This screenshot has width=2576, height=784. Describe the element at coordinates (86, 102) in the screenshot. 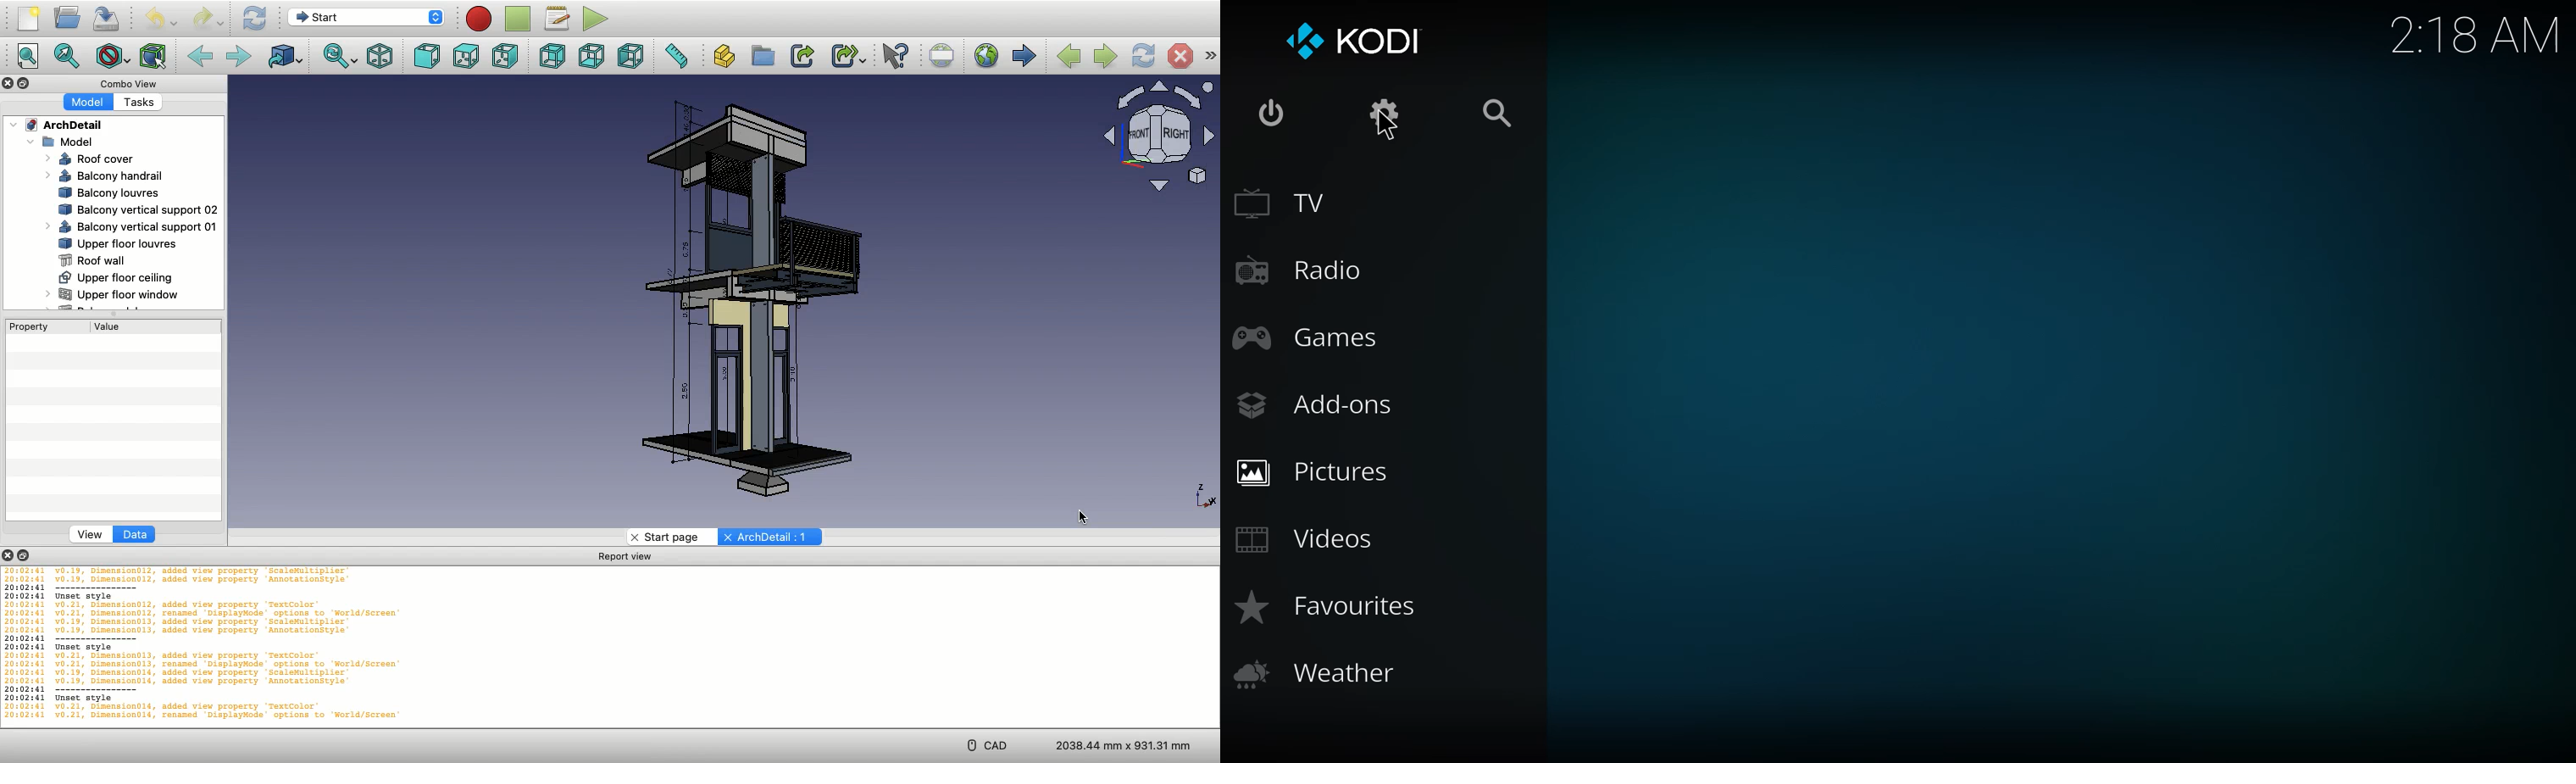

I see `Model` at that location.